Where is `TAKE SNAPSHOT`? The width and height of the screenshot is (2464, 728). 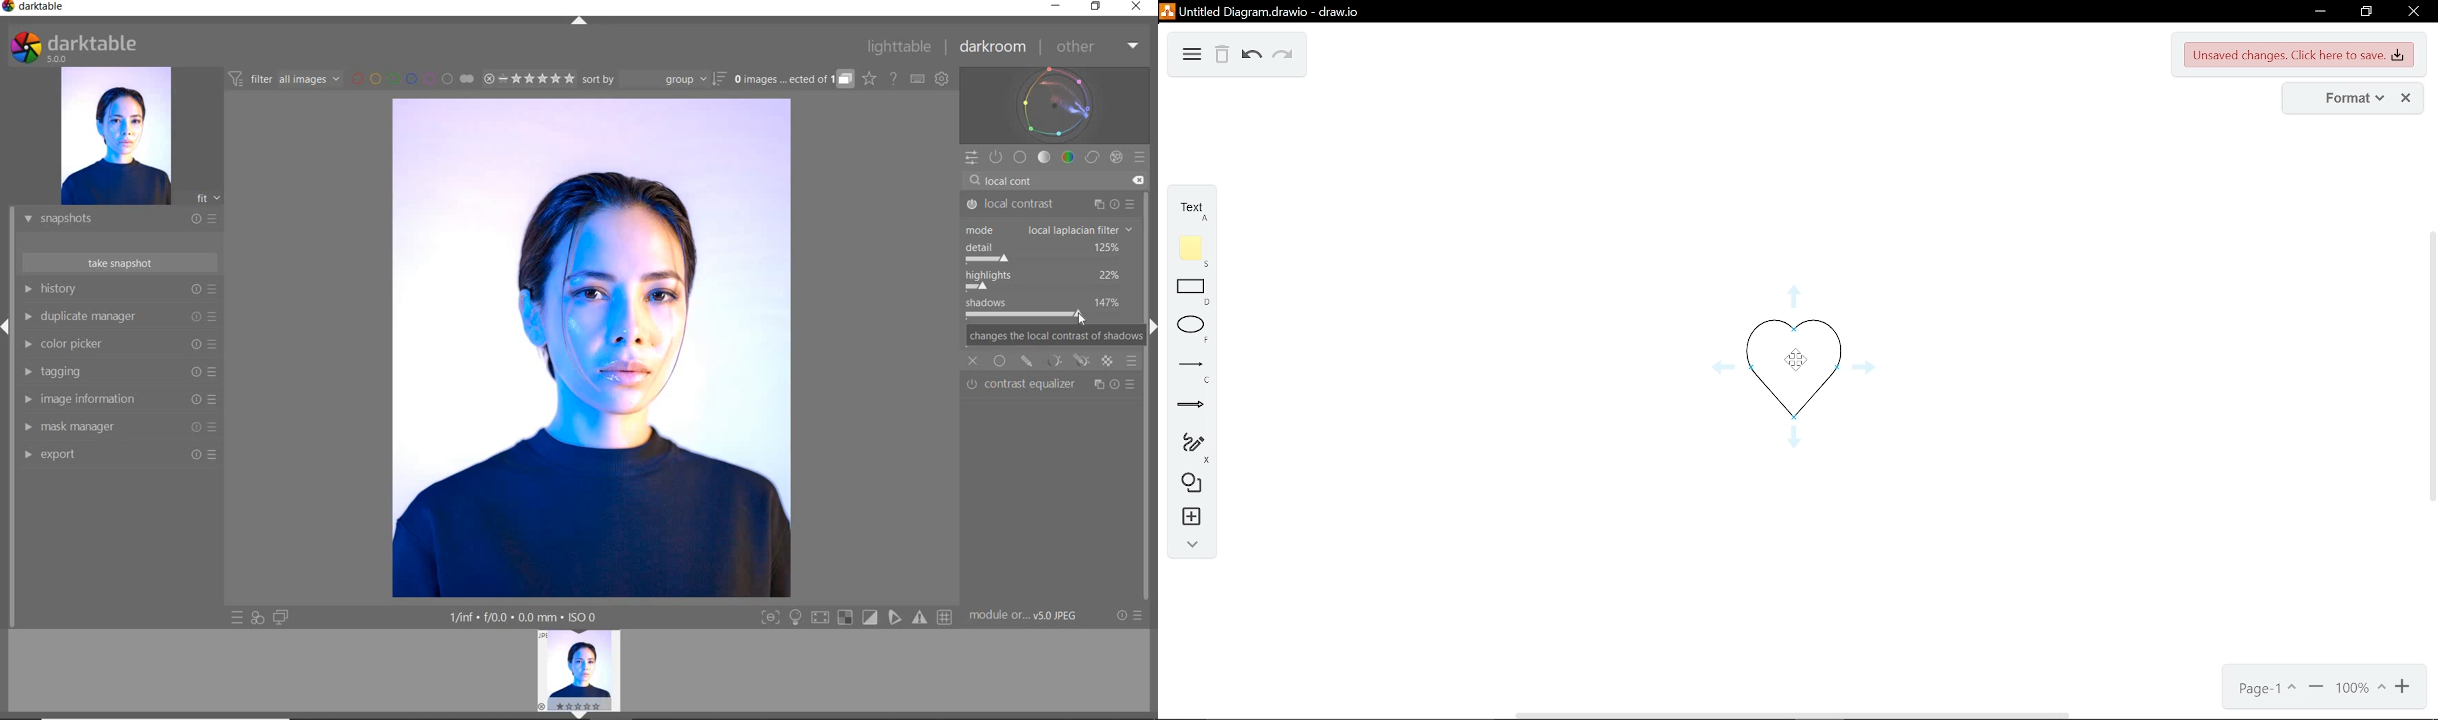
TAKE SNAPSHOT is located at coordinates (119, 262).